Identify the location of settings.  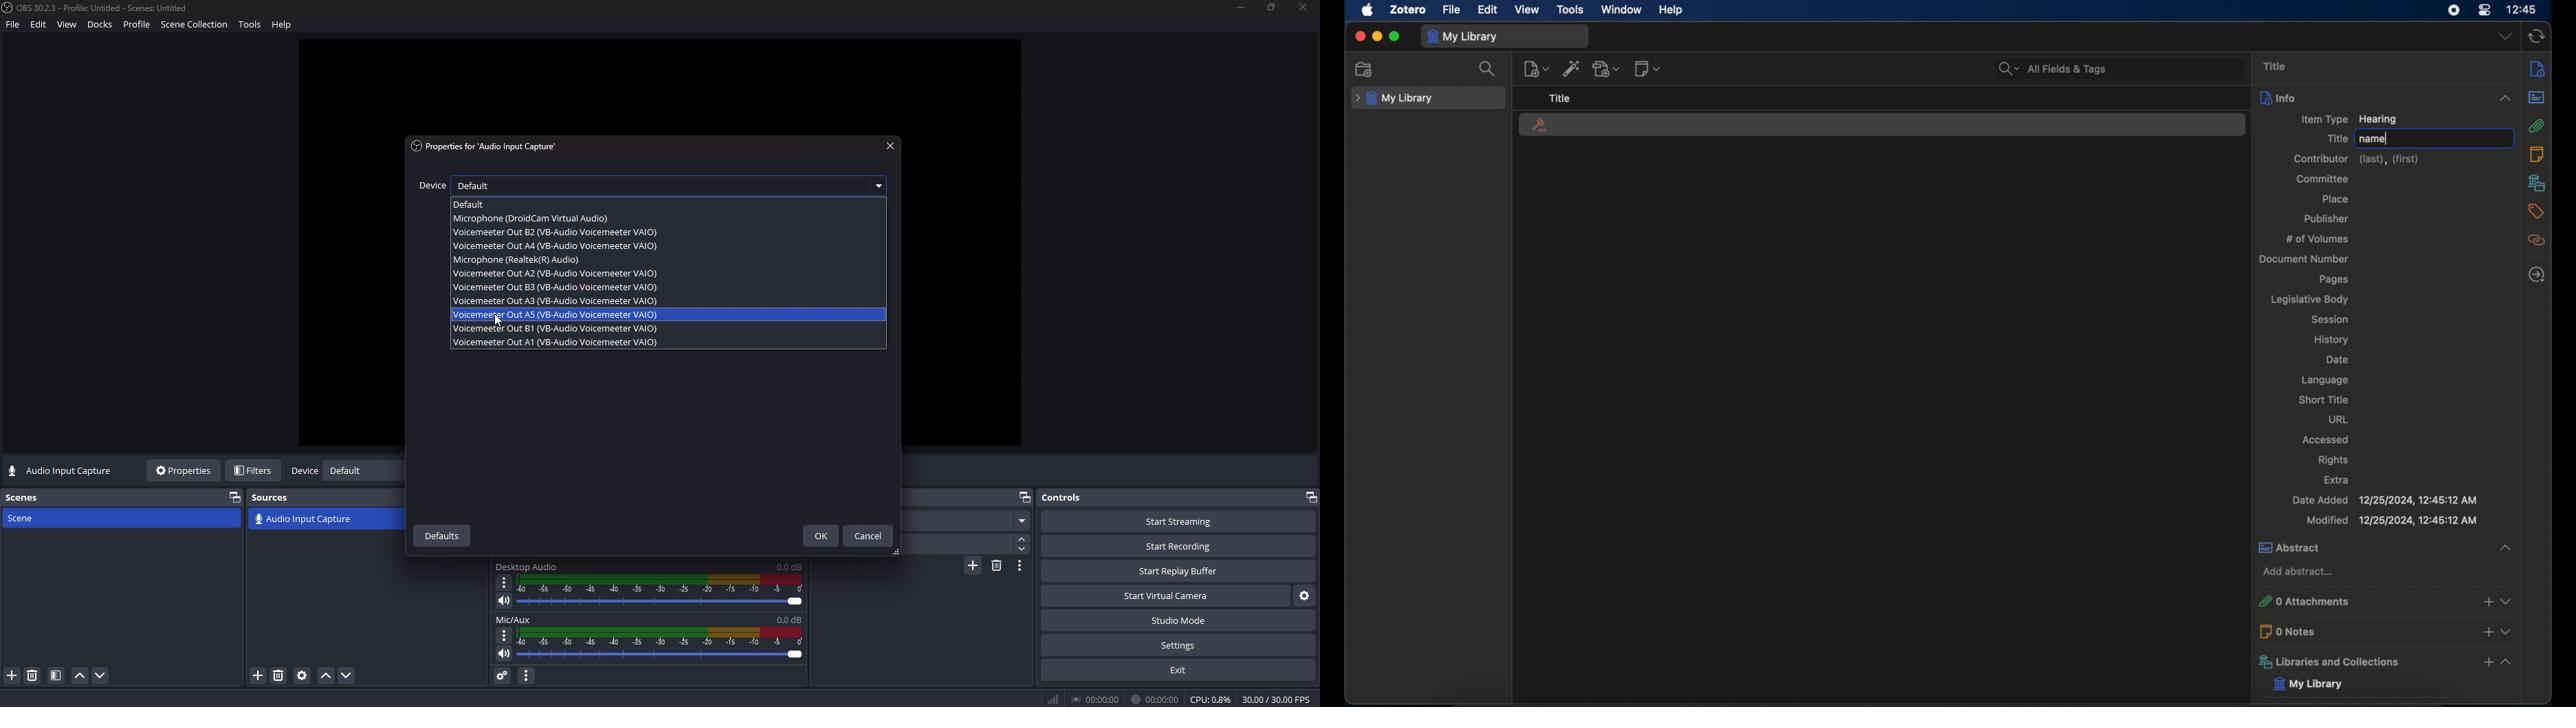
(1303, 597).